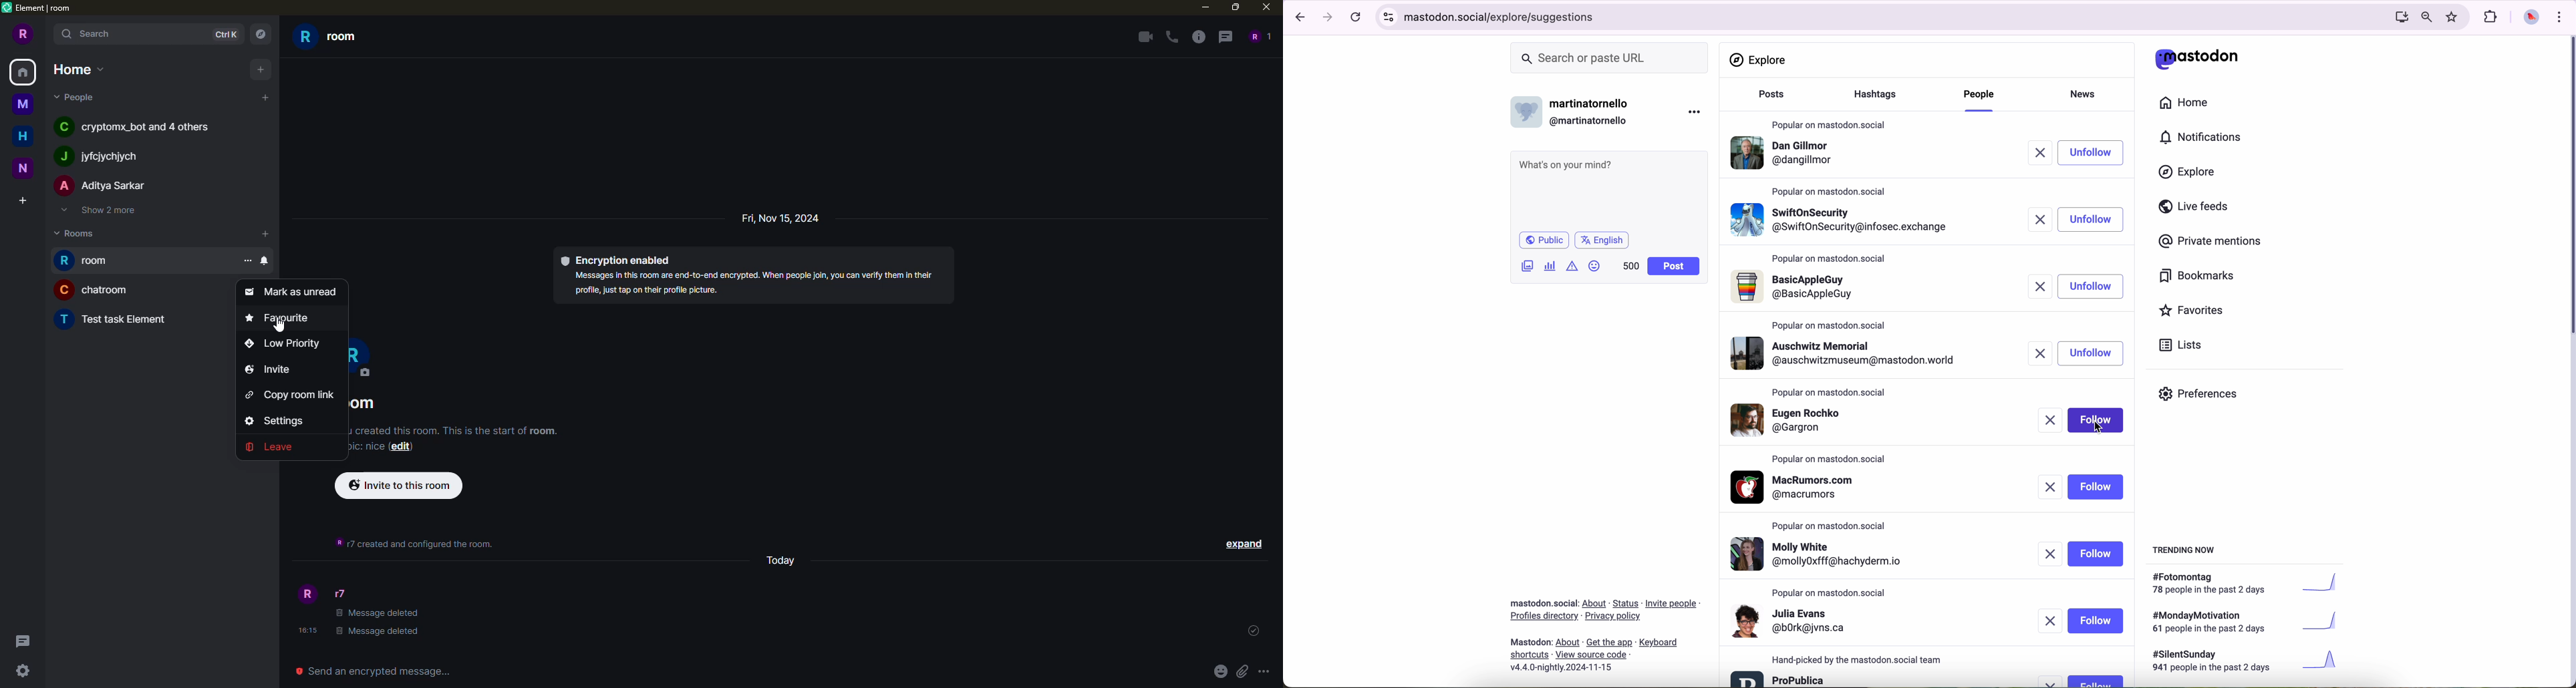  I want to click on J jyfciychjych, so click(100, 155).